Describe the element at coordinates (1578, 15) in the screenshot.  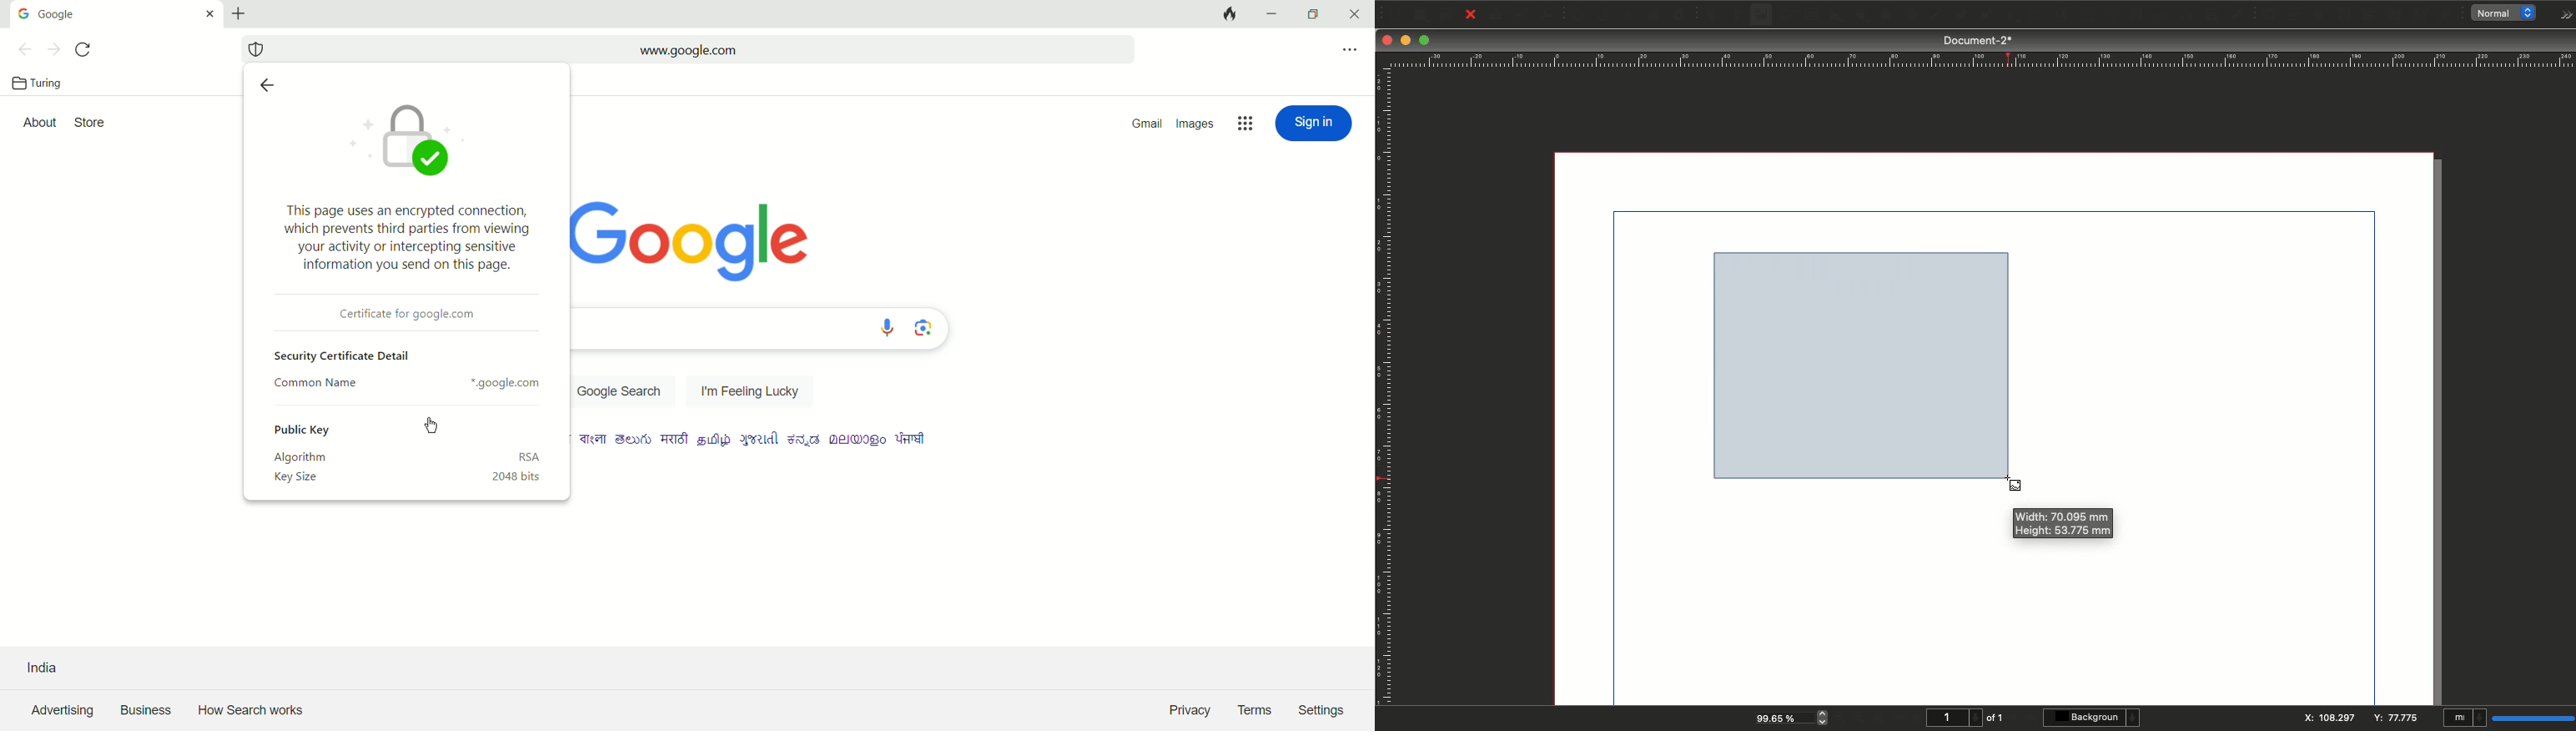
I see `Undo` at that location.